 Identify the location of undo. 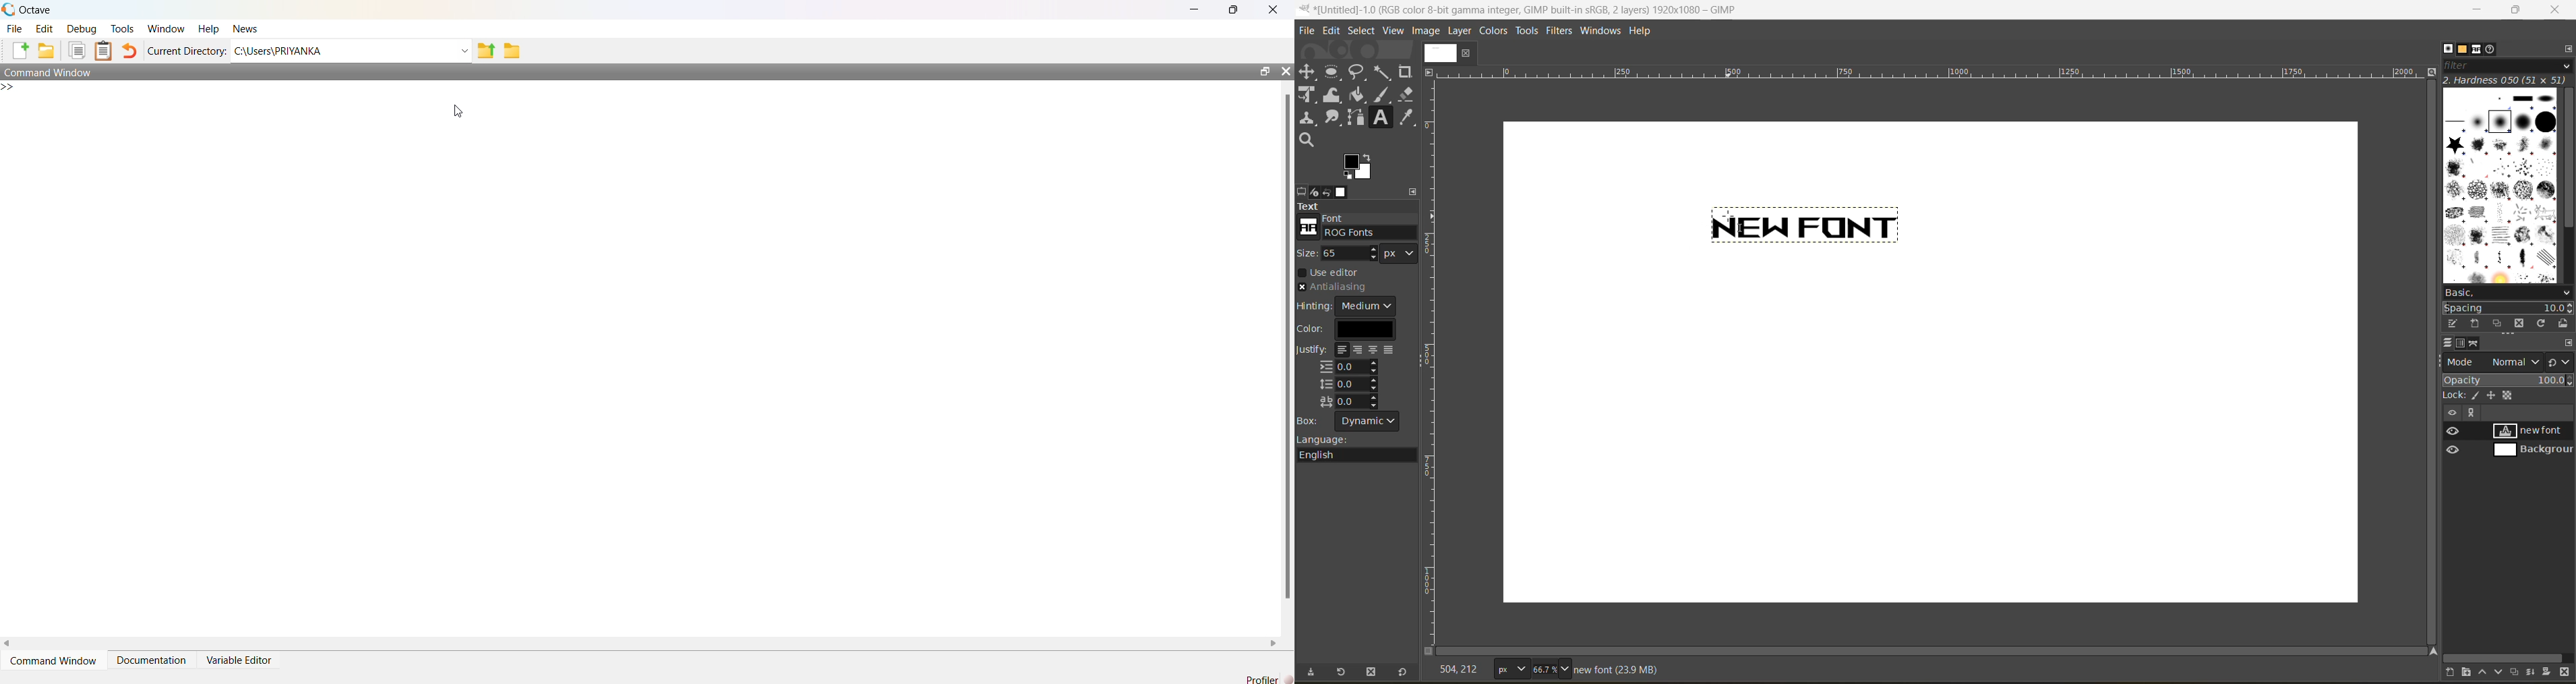
(129, 52).